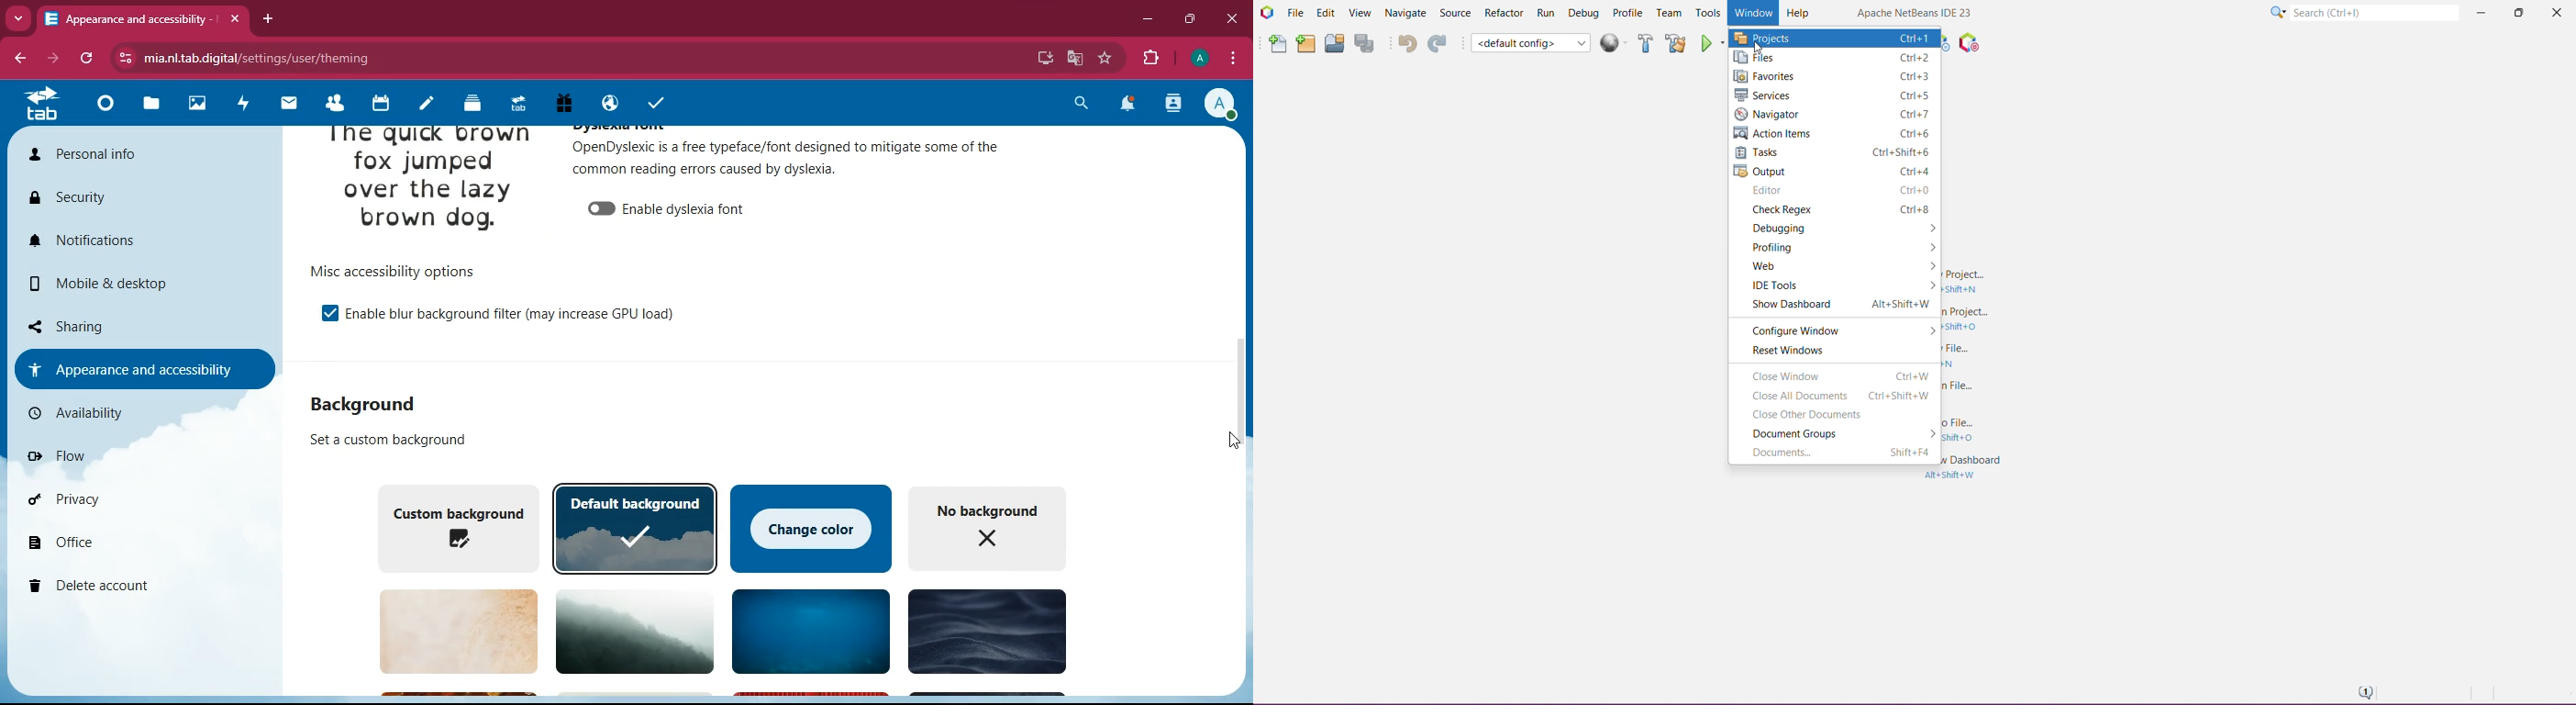 The height and width of the screenshot is (728, 2576). What do you see at coordinates (60, 59) in the screenshot?
I see `forward` at bounding box center [60, 59].